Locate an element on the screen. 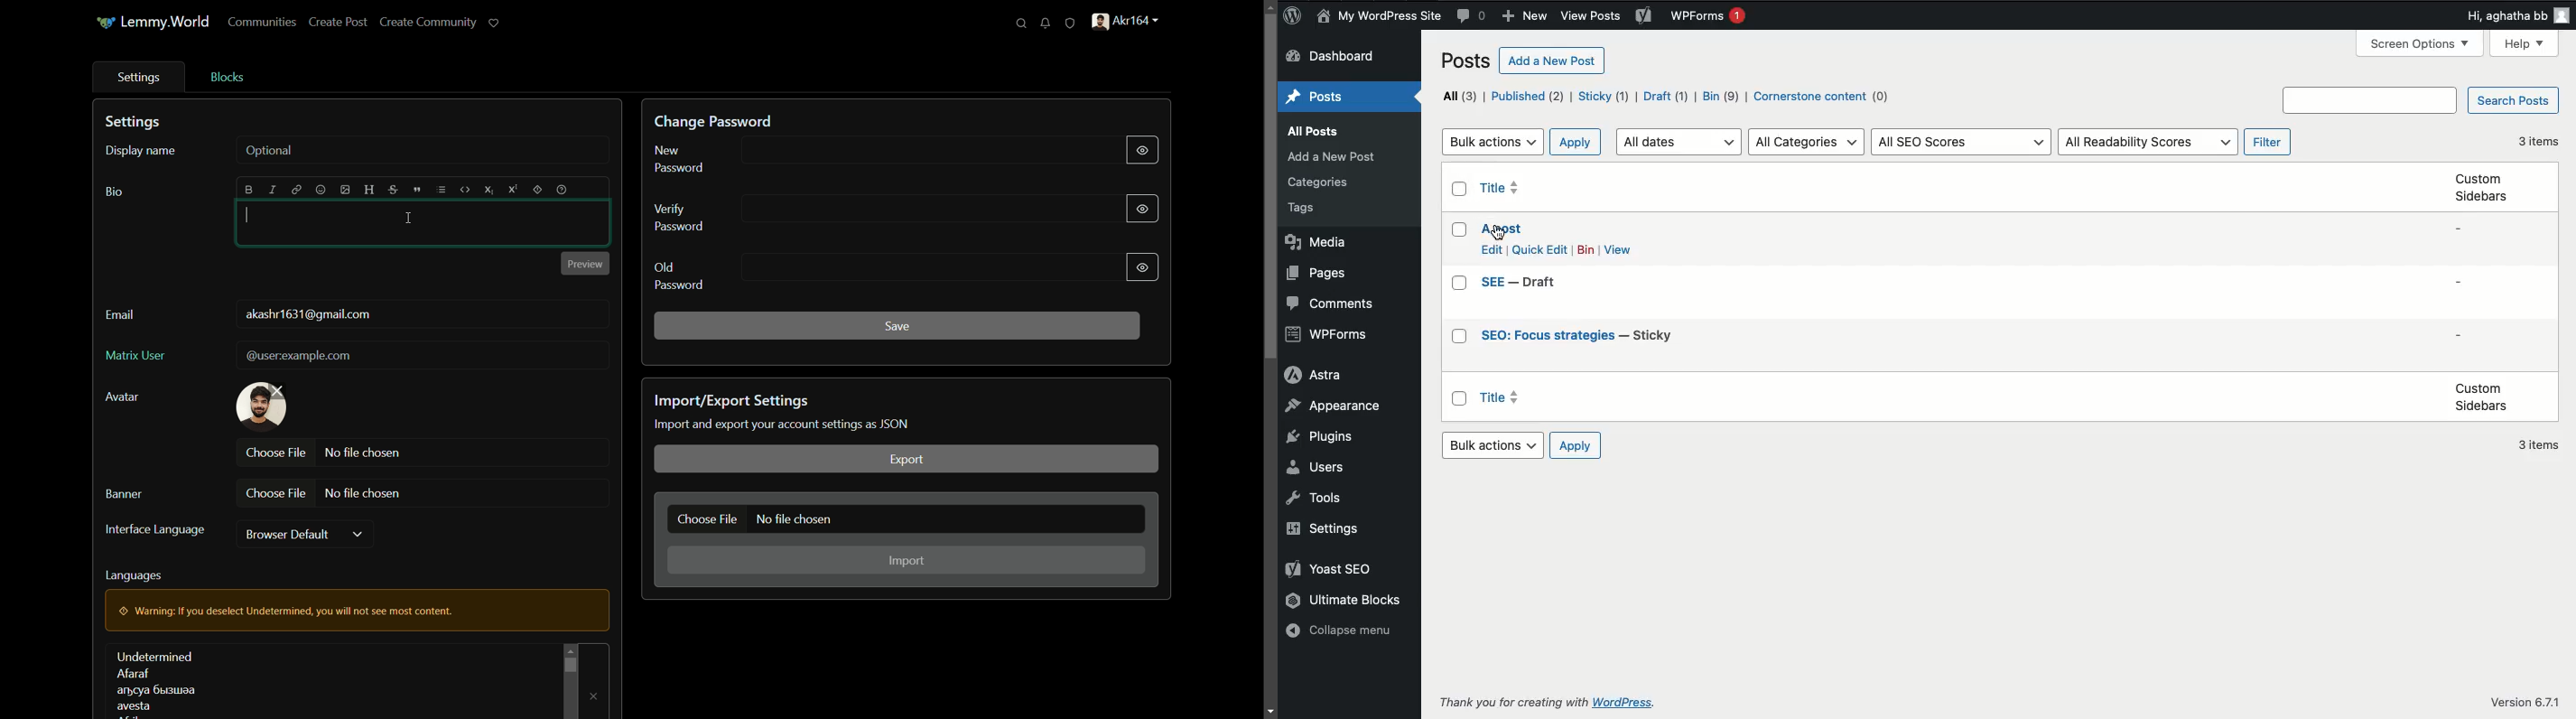  Yoast SEO is located at coordinates (1333, 571).